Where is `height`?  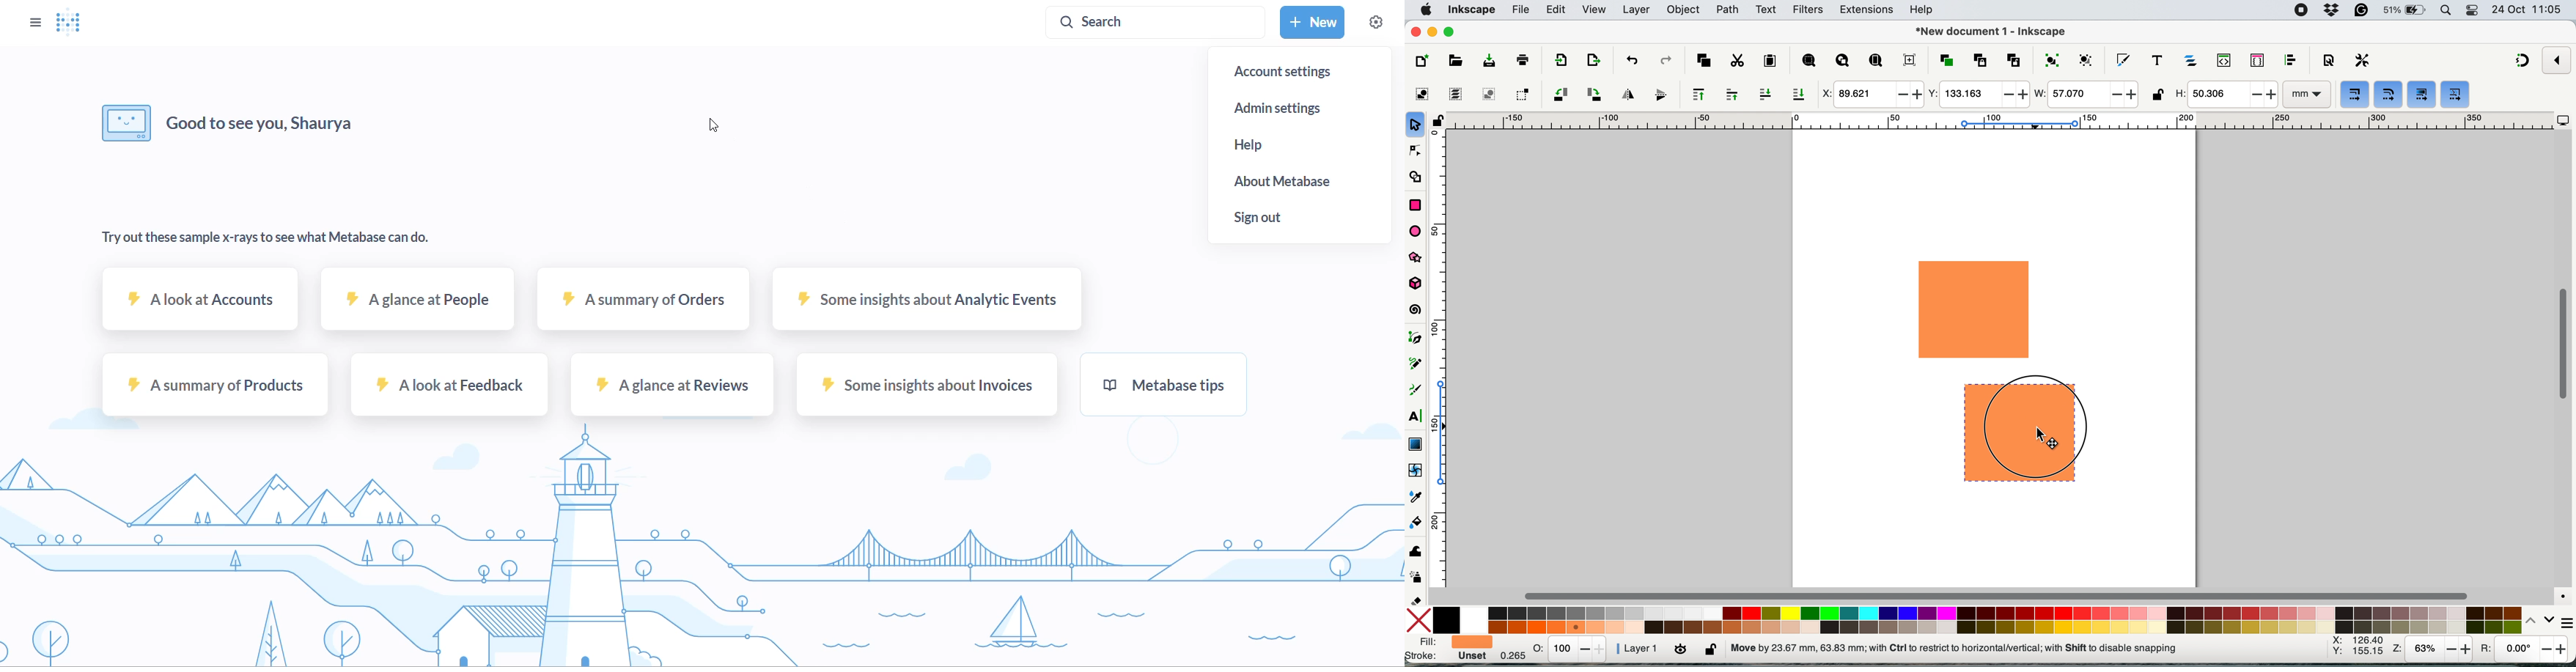
height is located at coordinates (2225, 94).